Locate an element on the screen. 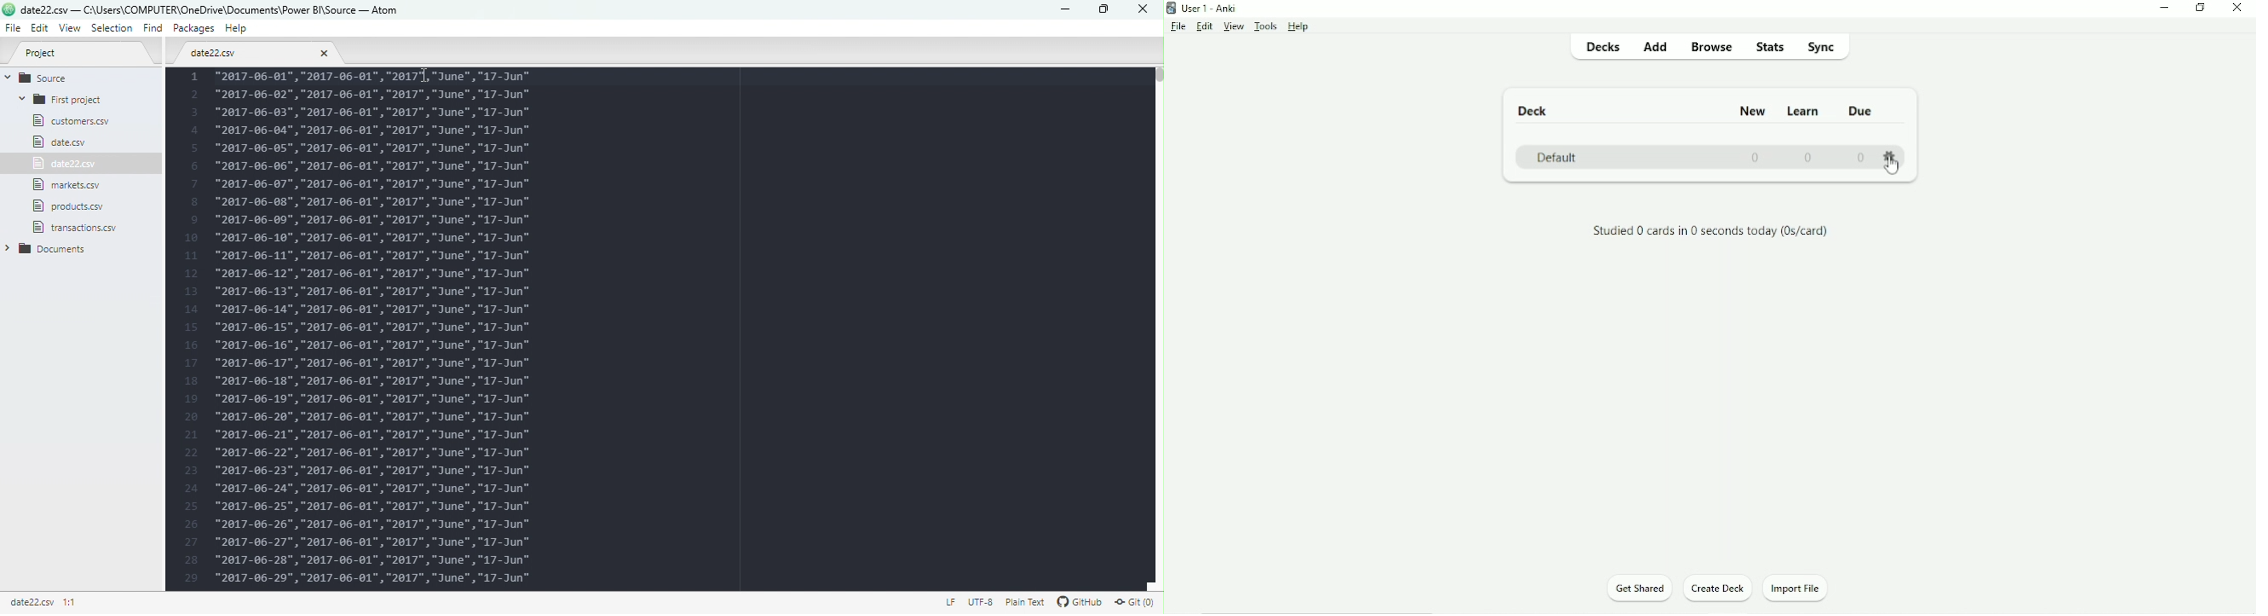  Browse is located at coordinates (1713, 46).